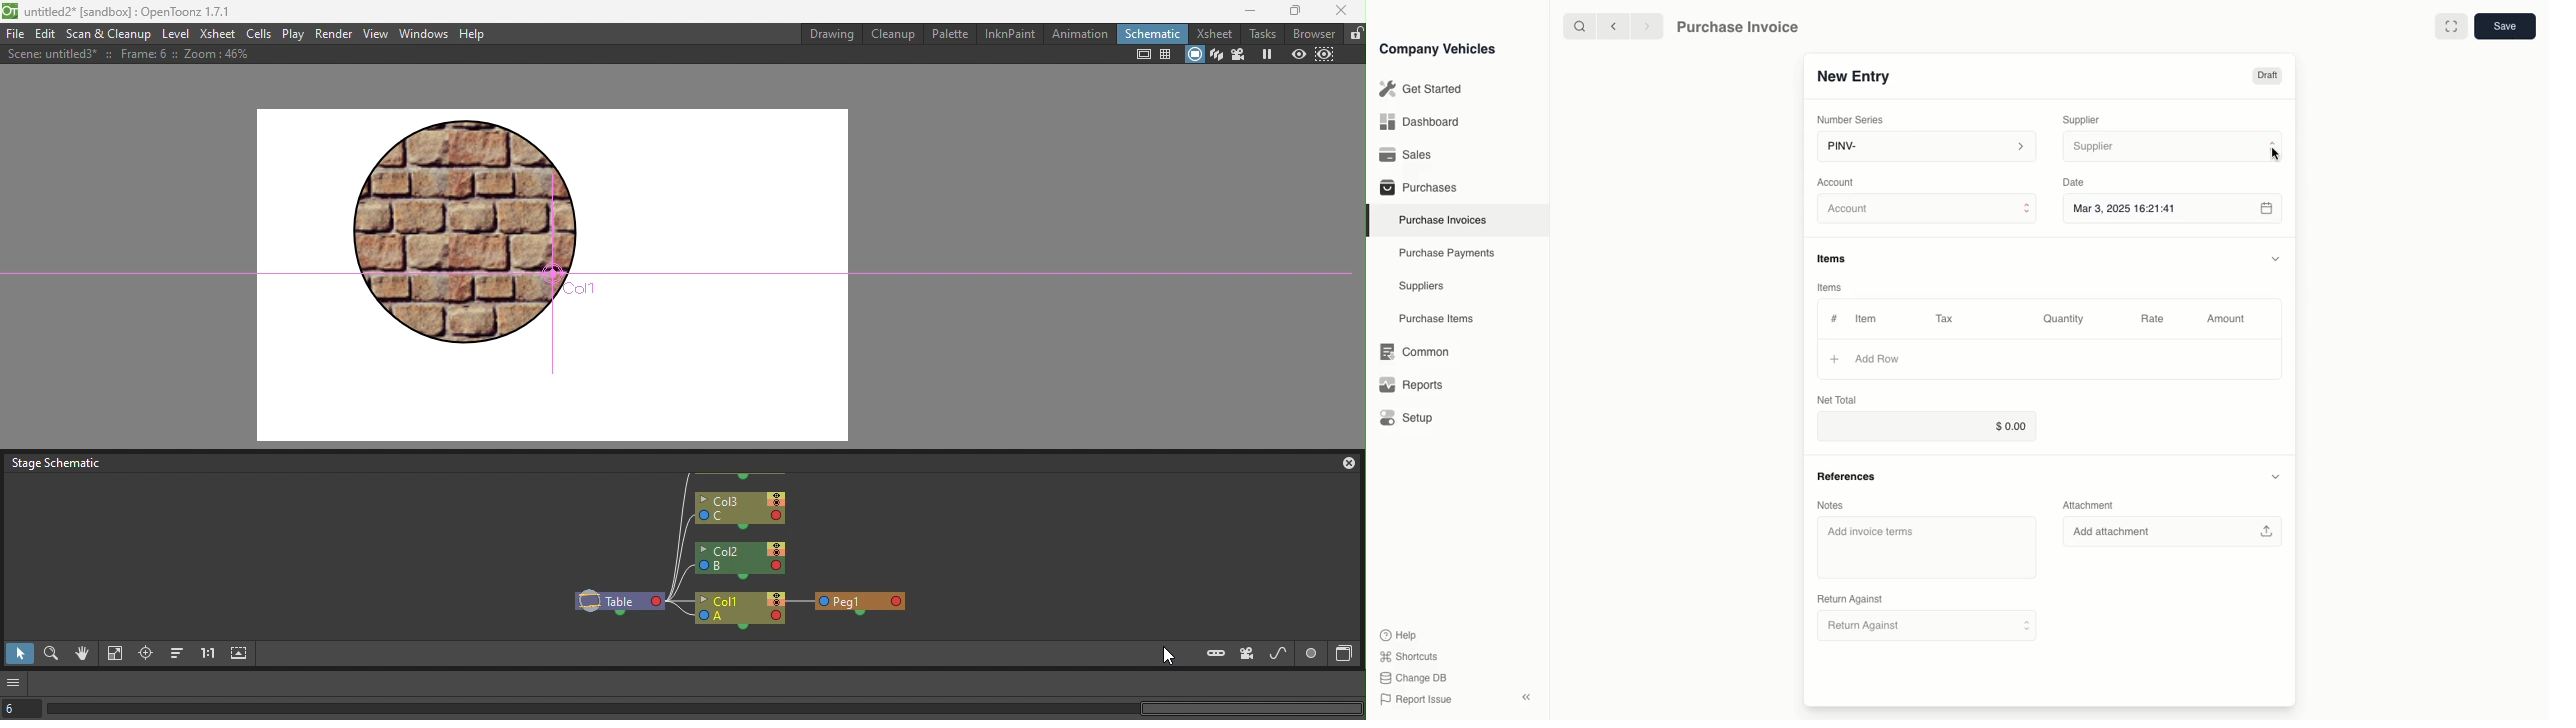 The width and height of the screenshot is (2576, 728). What do you see at coordinates (45, 34) in the screenshot?
I see `Edit` at bounding box center [45, 34].